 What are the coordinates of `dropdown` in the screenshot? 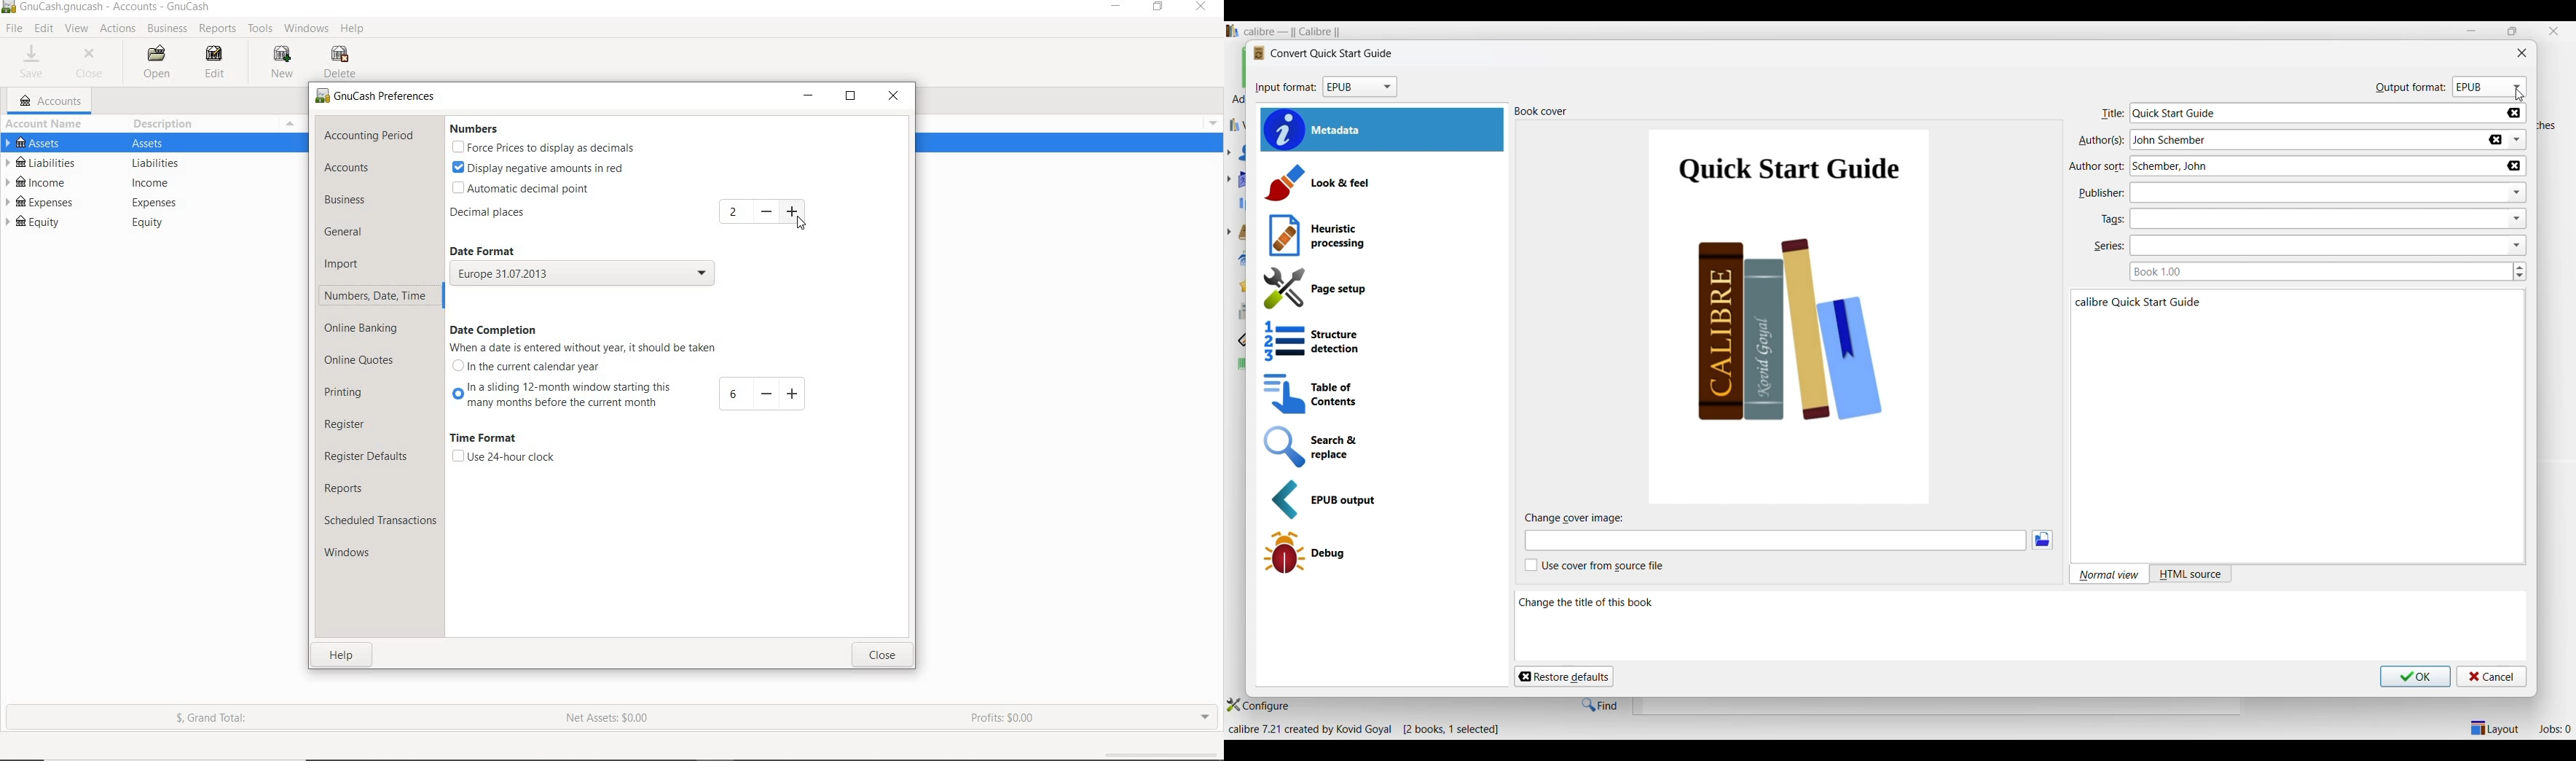 It's located at (2518, 218).